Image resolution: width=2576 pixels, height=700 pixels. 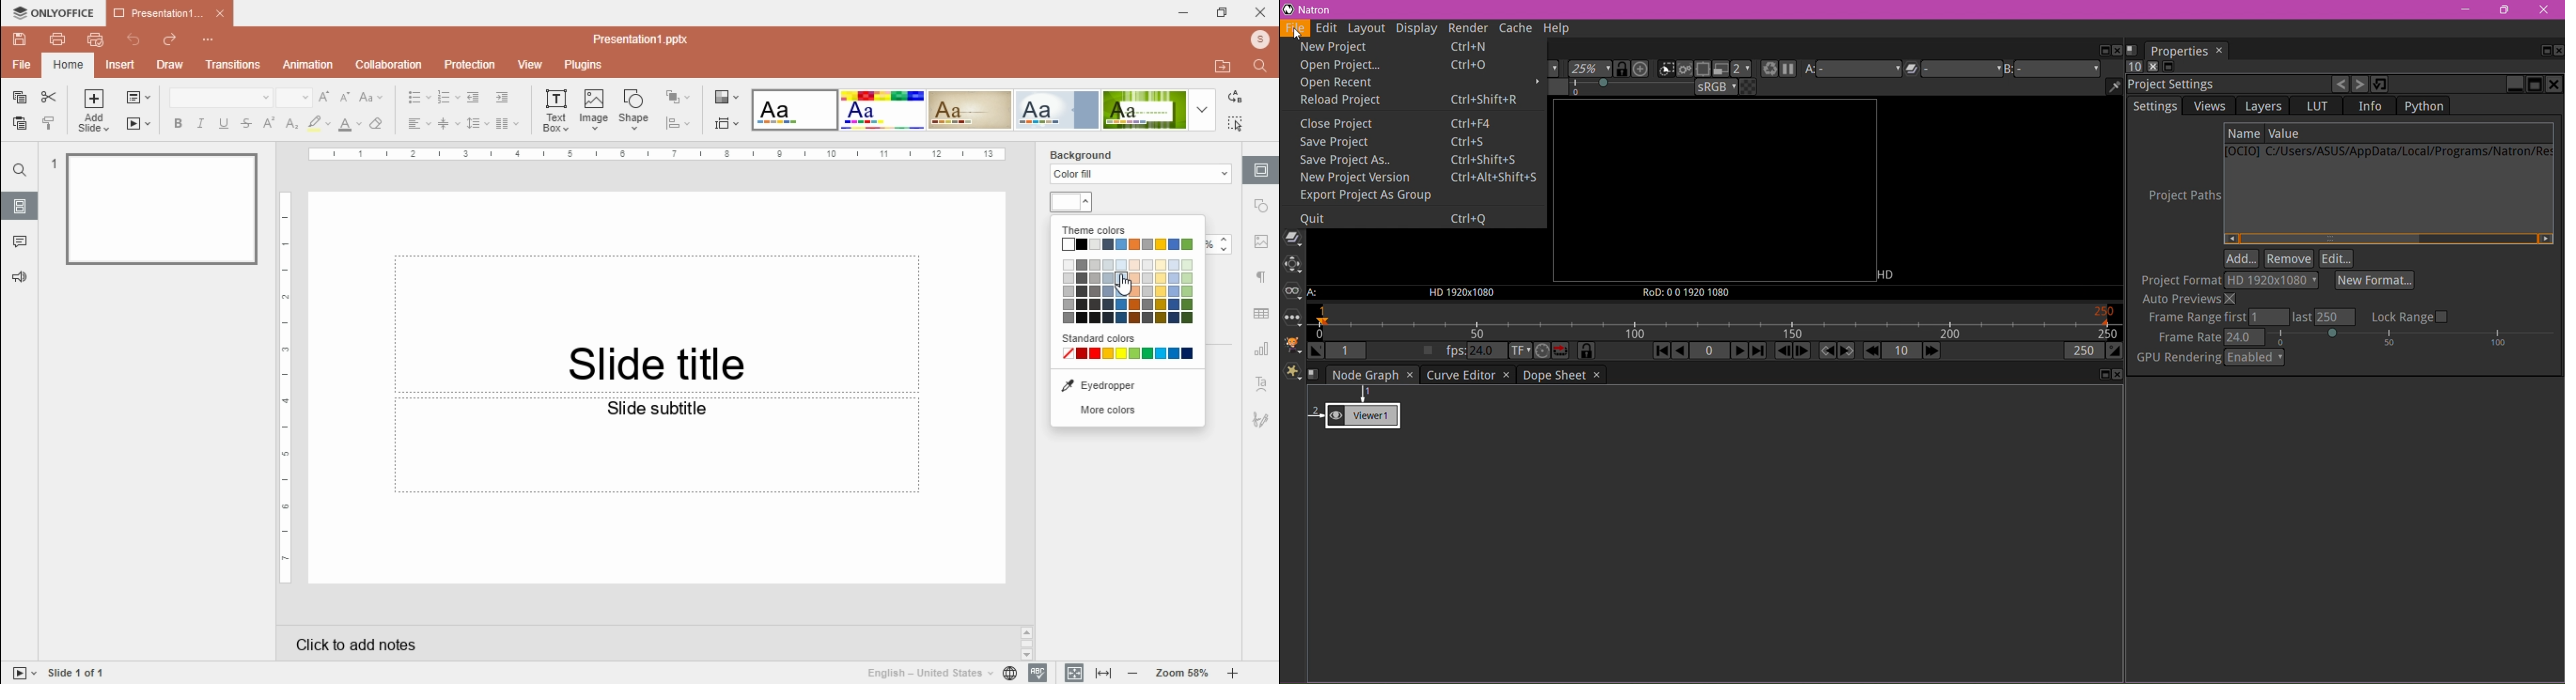 What do you see at coordinates (1236, 124) in the screenshot?
I see `select all` at bounding box center [1236, 124].